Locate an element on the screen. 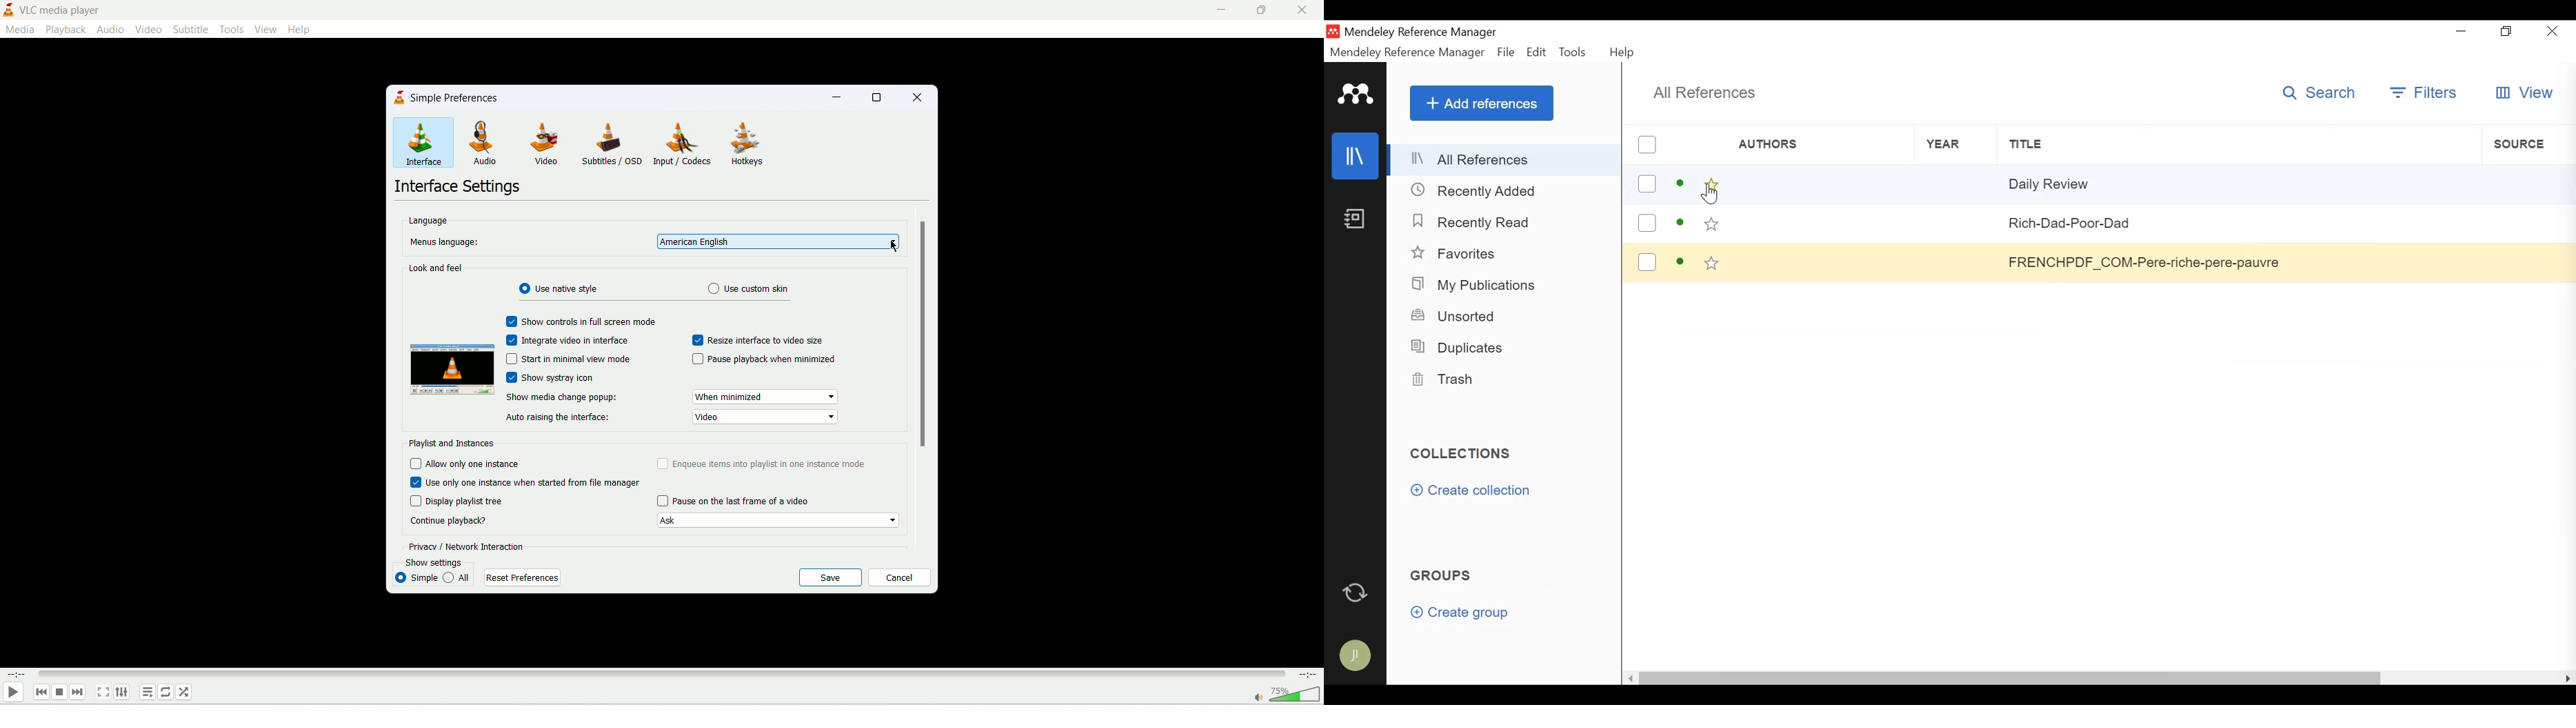 This screenshot has height=728, width=2576. Create group is located at coordinates (1459, 612).